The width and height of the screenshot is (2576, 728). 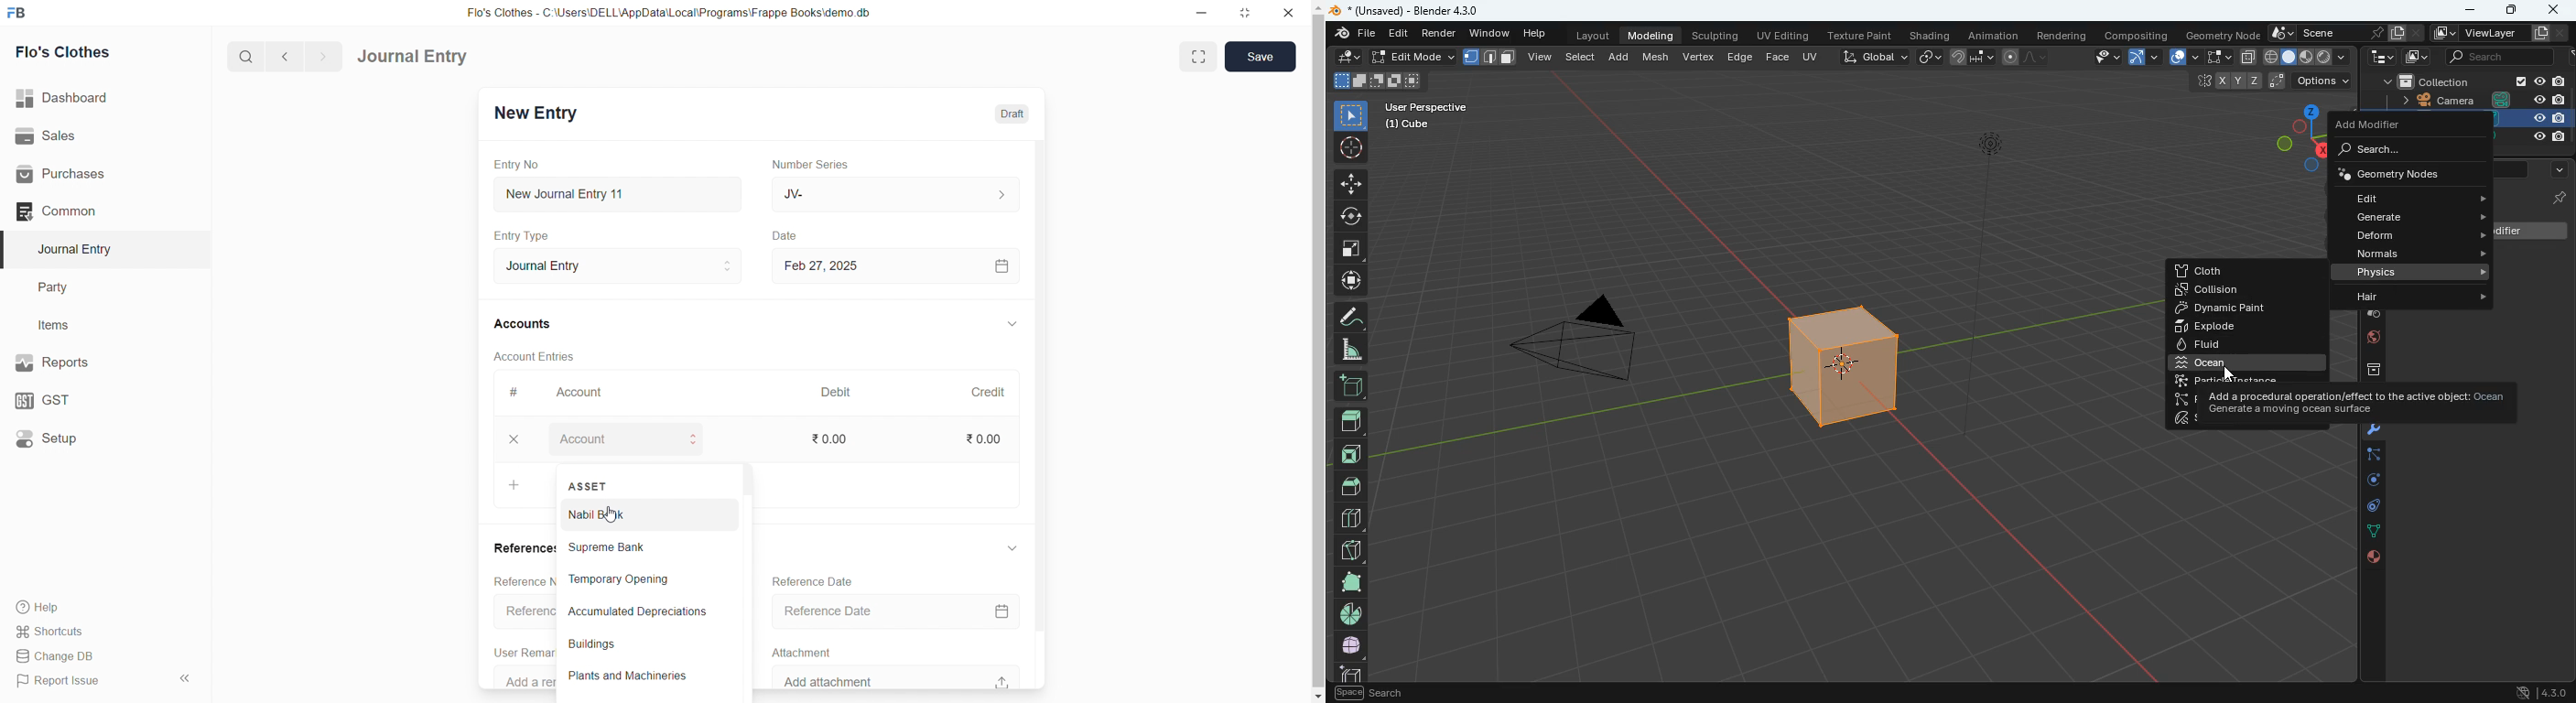 What do you see at coordinates (8, 249) in the screenshot?
I see `selected` at bounding box center [8, 249].